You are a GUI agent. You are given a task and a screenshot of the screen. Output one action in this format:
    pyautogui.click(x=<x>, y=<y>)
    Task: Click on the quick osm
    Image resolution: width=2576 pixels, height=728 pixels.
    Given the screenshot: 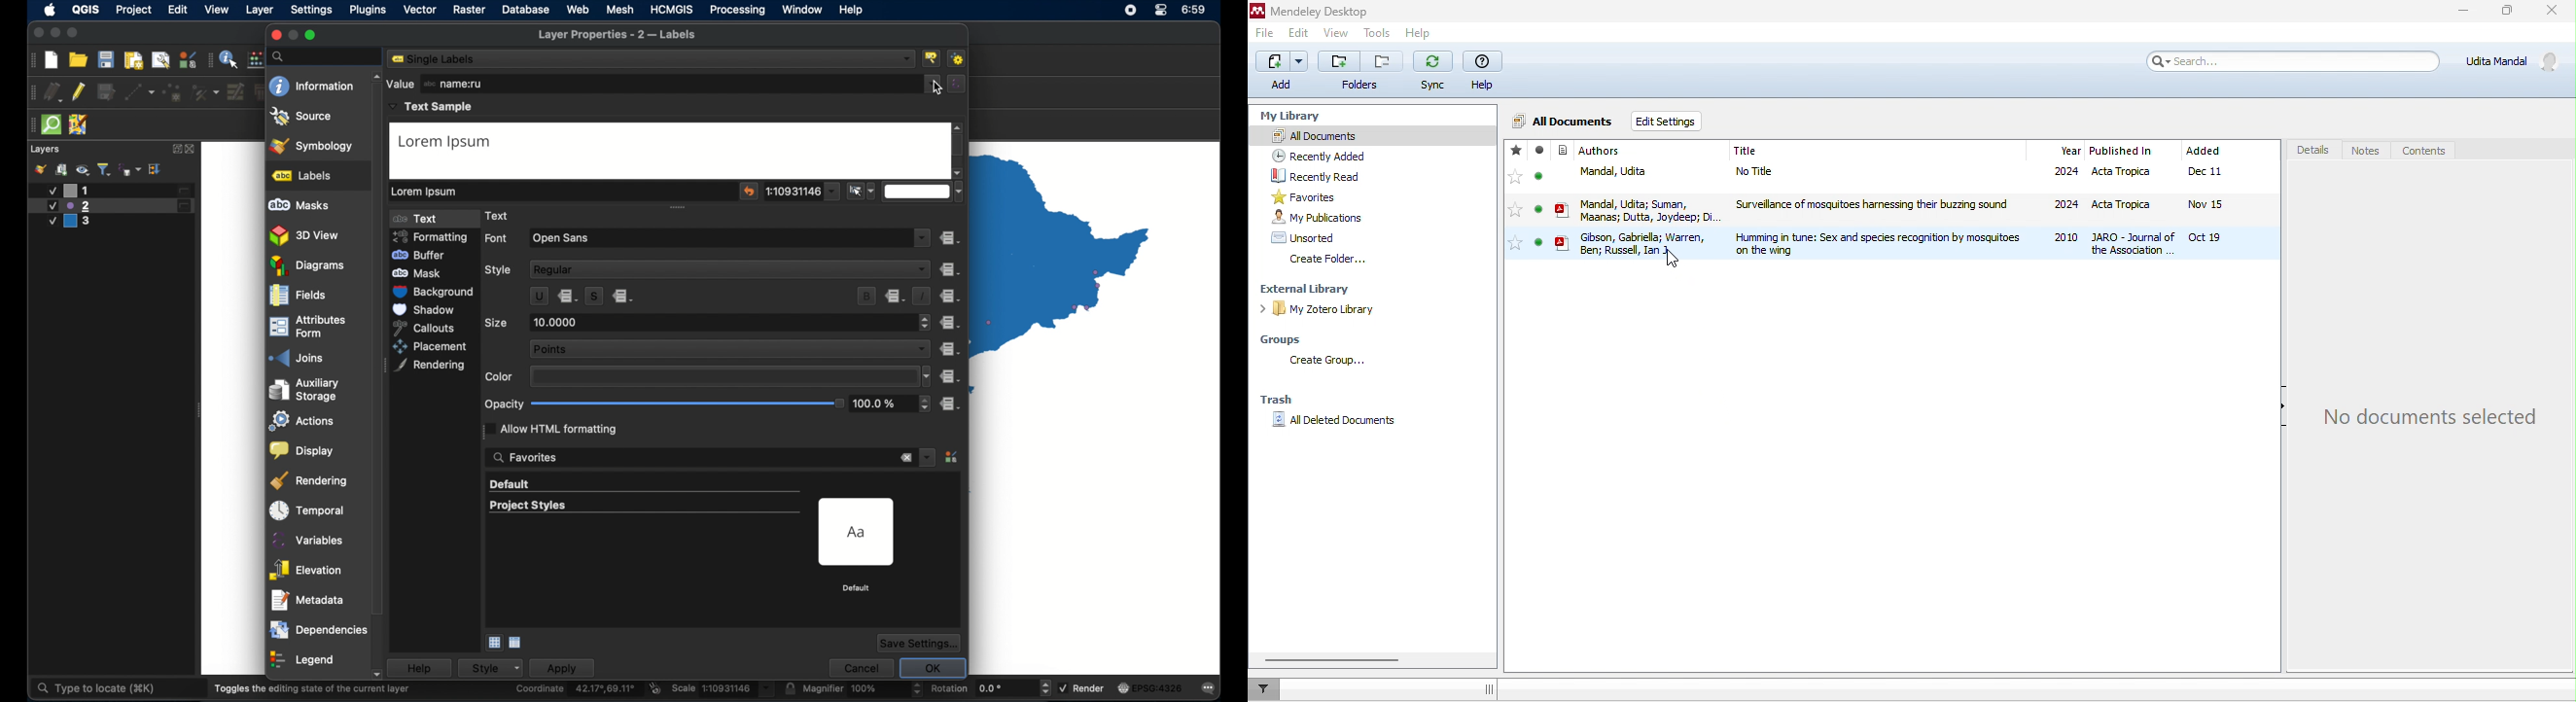 What is the action you would take?
    pyautogui.click(x=52, y=125)
    